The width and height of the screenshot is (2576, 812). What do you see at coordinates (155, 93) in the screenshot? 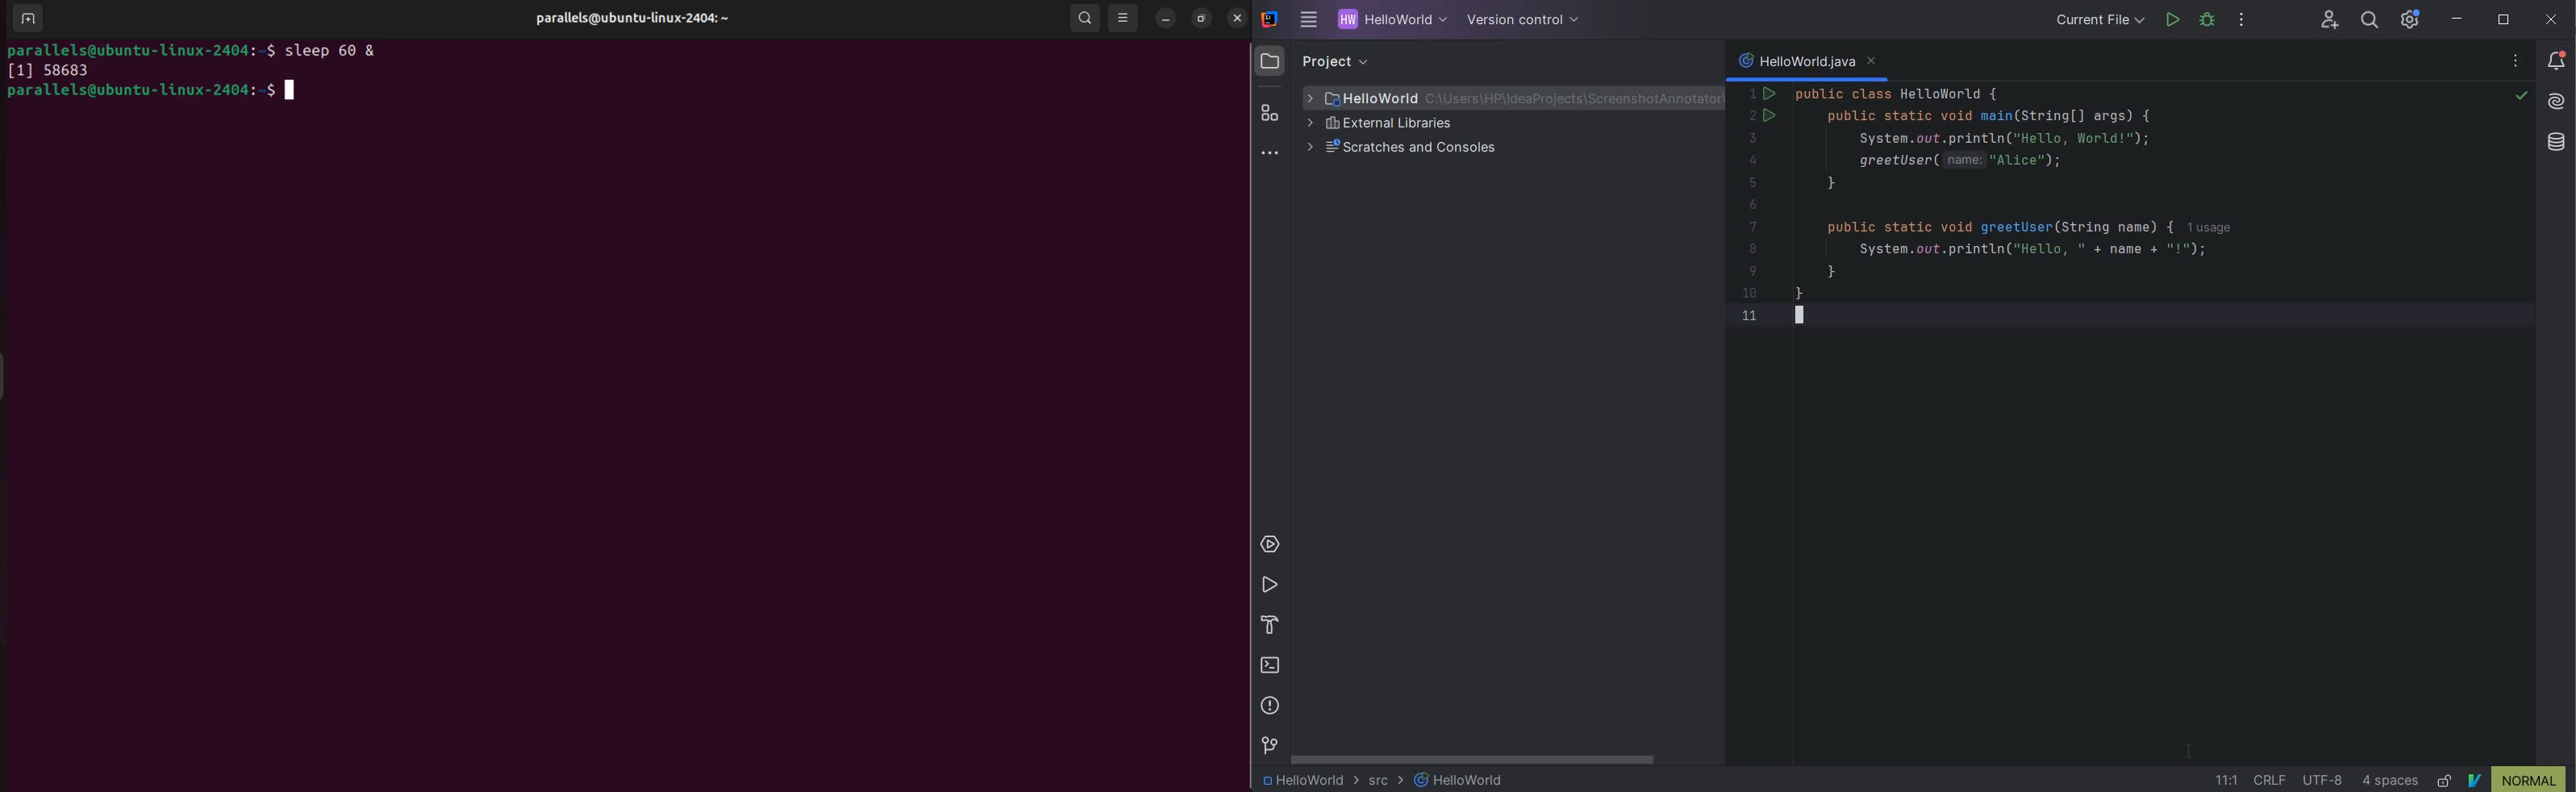
I see `parallels@ubuntu-linux-2404: ~` at bounding box center [155, 93].